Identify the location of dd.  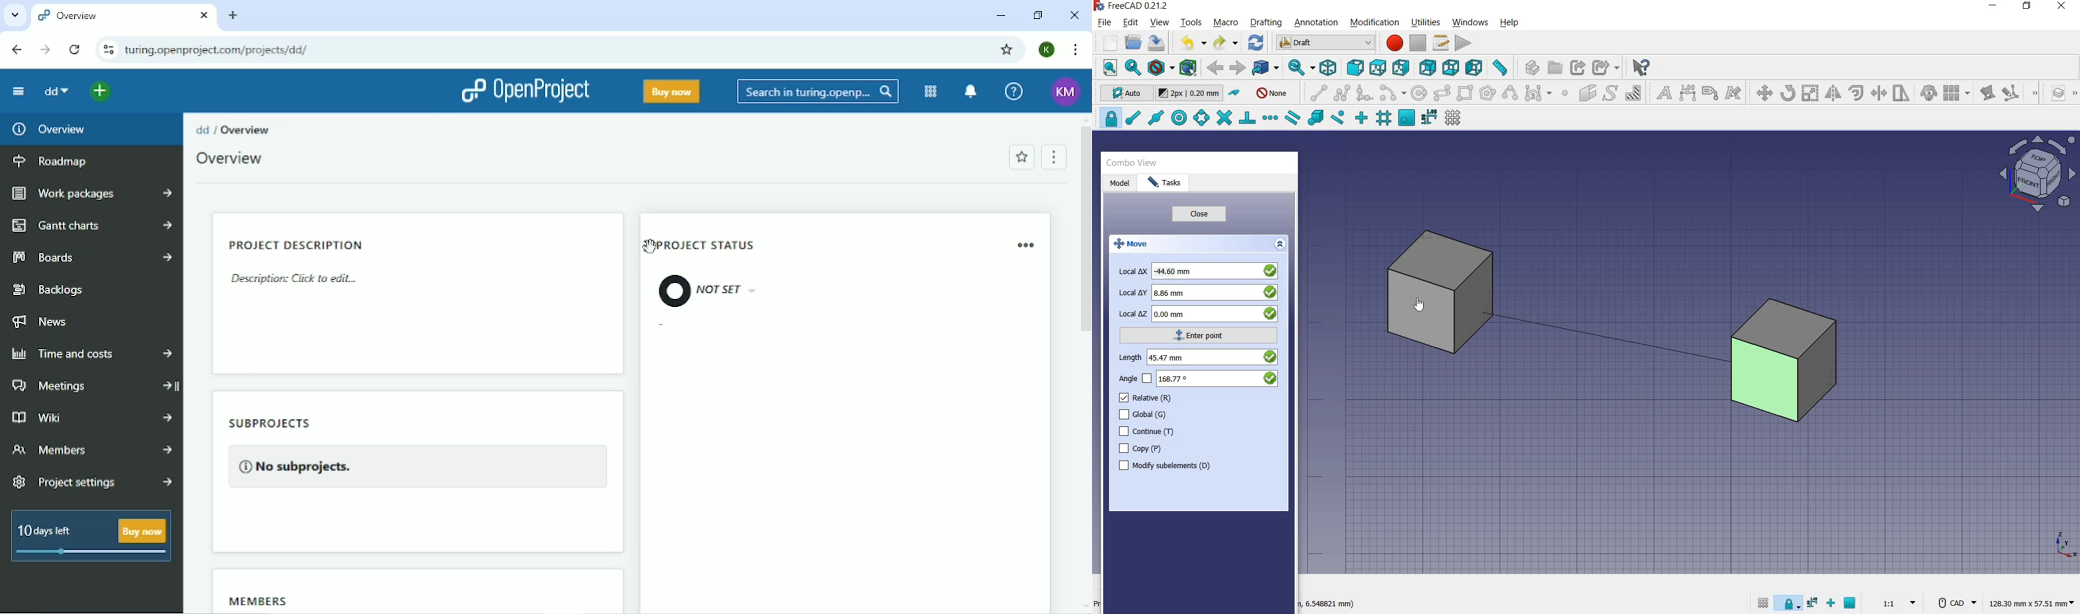
(203, 130).